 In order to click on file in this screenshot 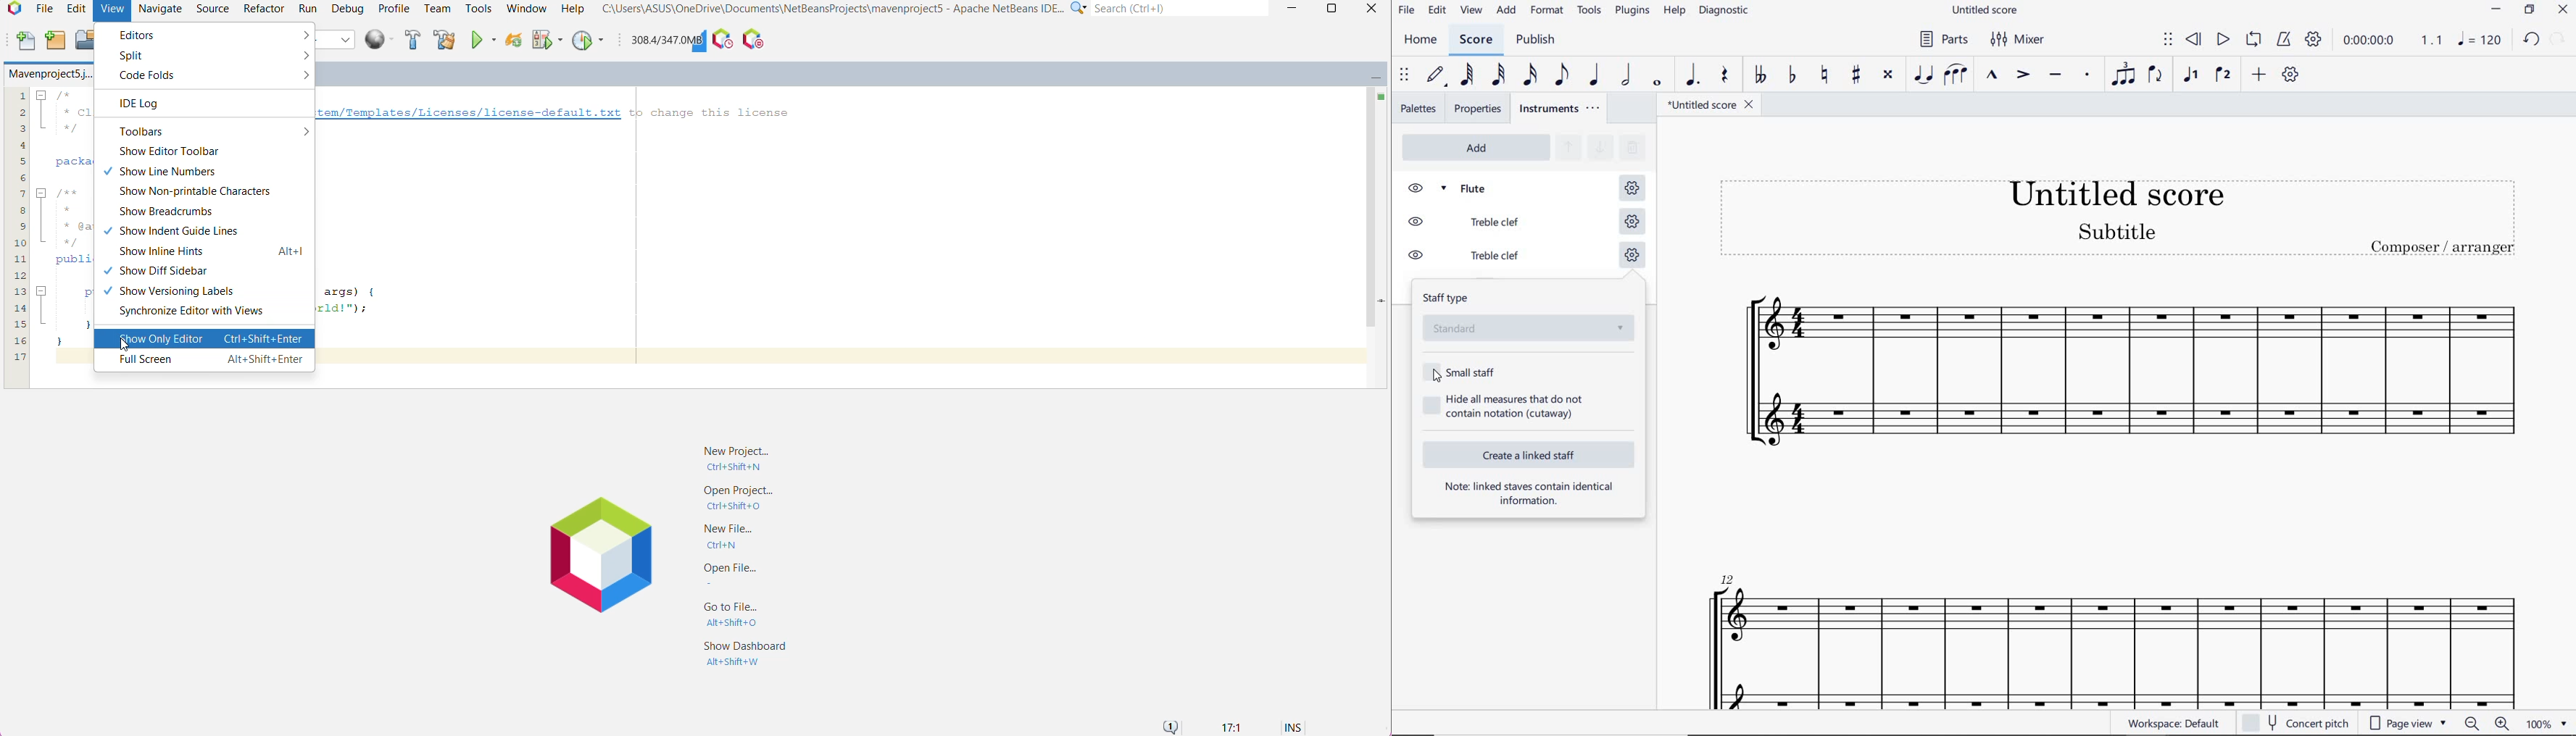, I will do `click(1407, 13)`.